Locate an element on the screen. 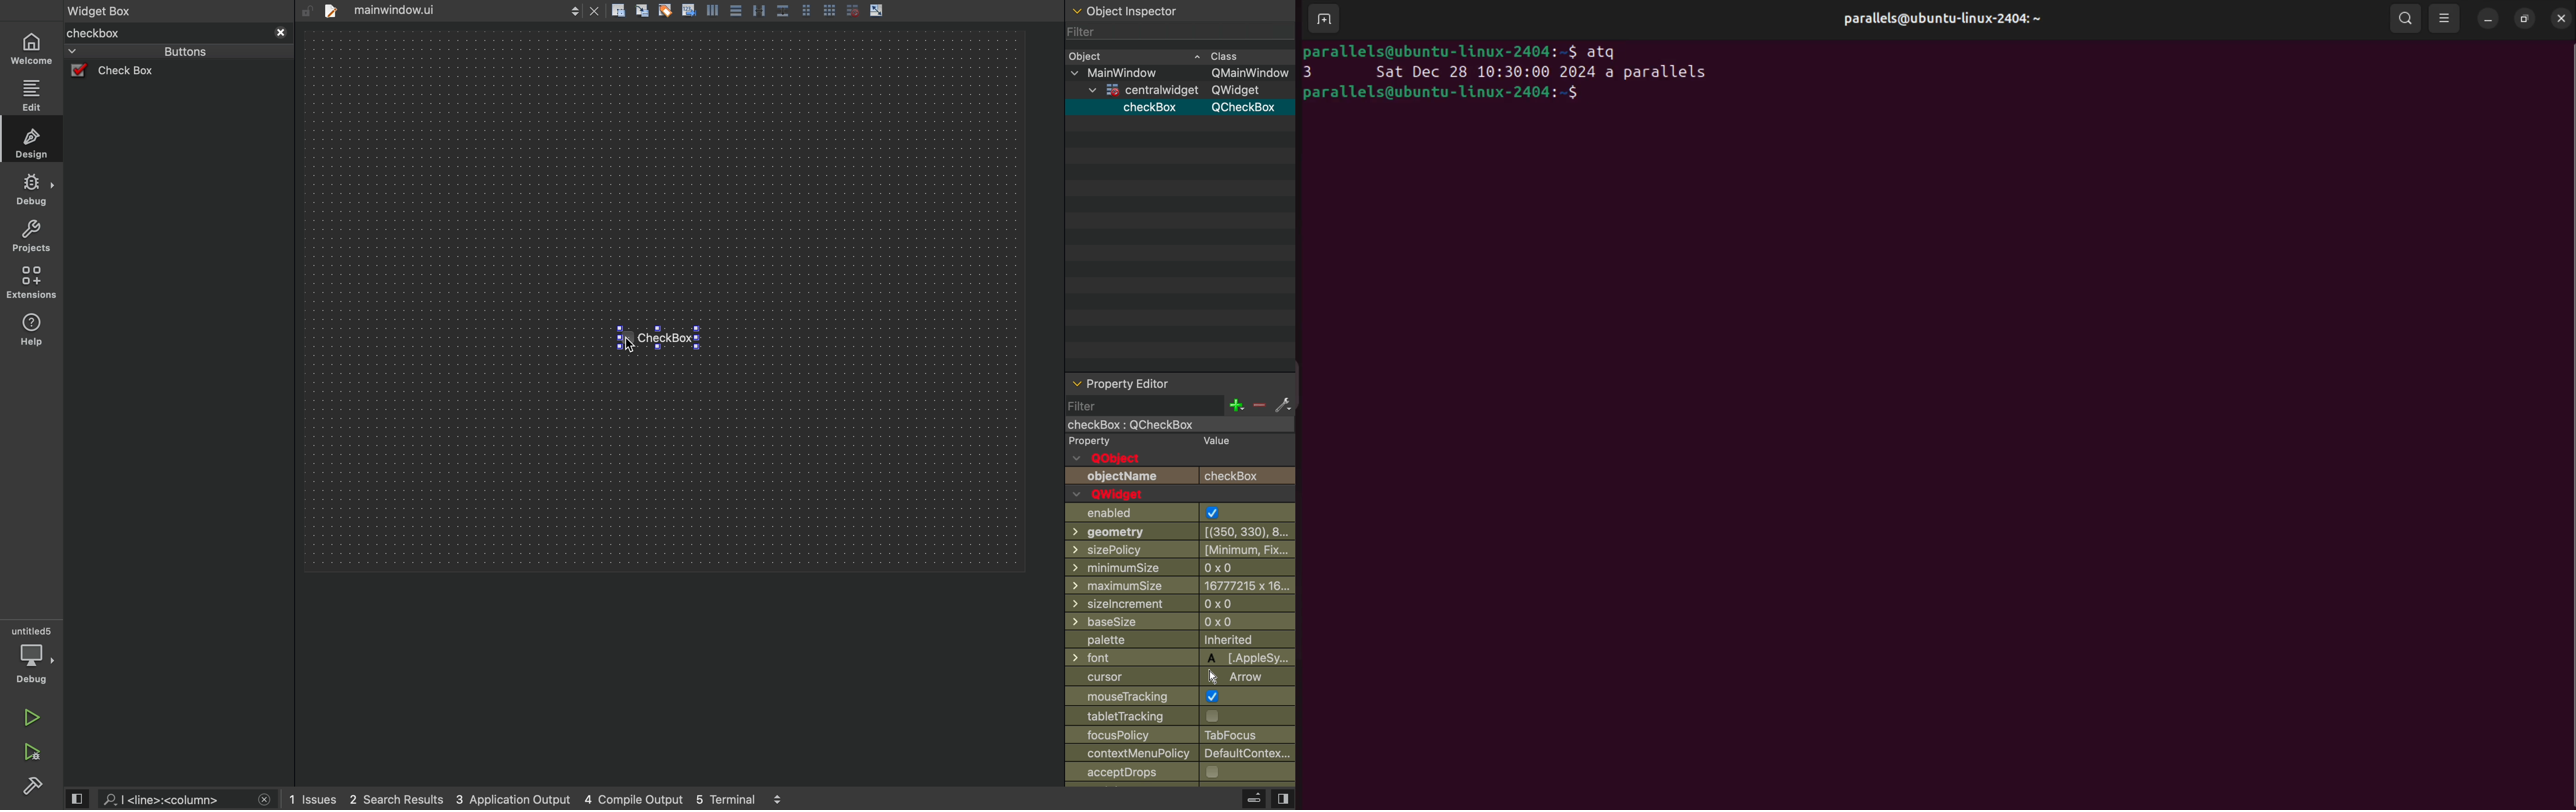 This screenshot has height=812, width=2576. filter is located at coordinates (1167, 32).